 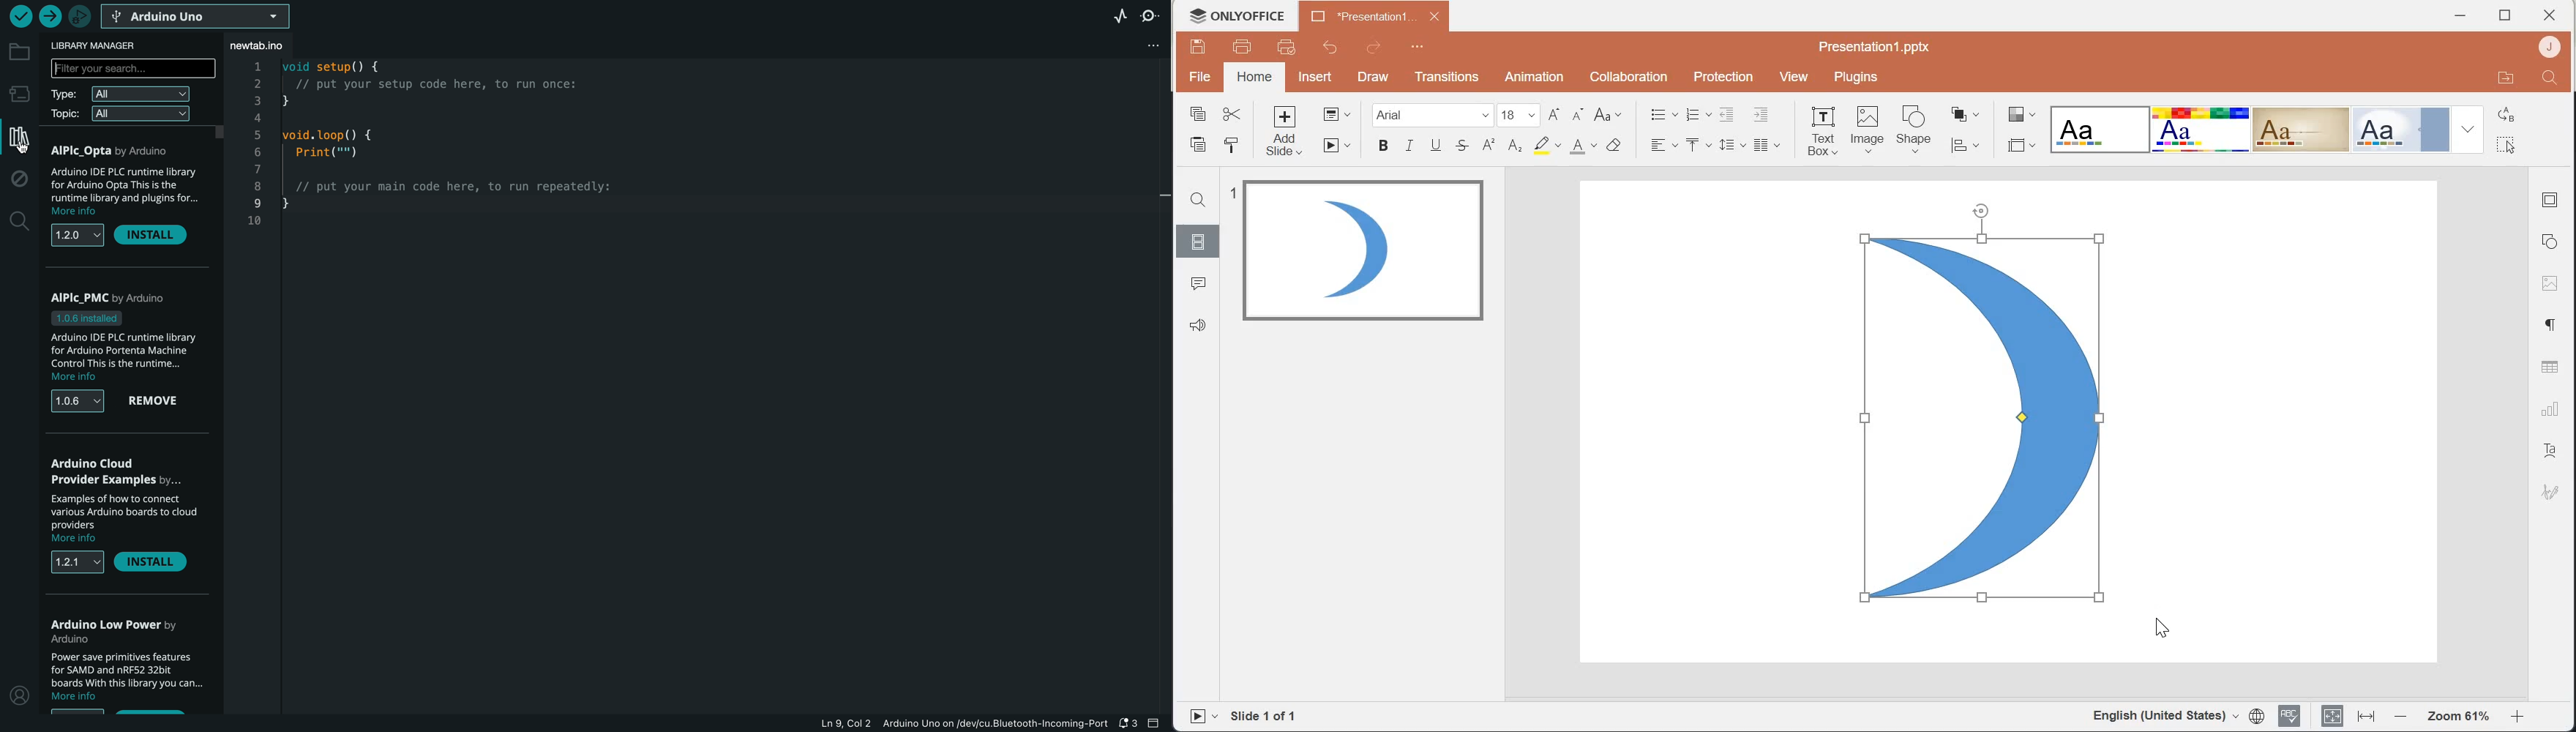 I want to click on notification, so click(x=1129, y=723).